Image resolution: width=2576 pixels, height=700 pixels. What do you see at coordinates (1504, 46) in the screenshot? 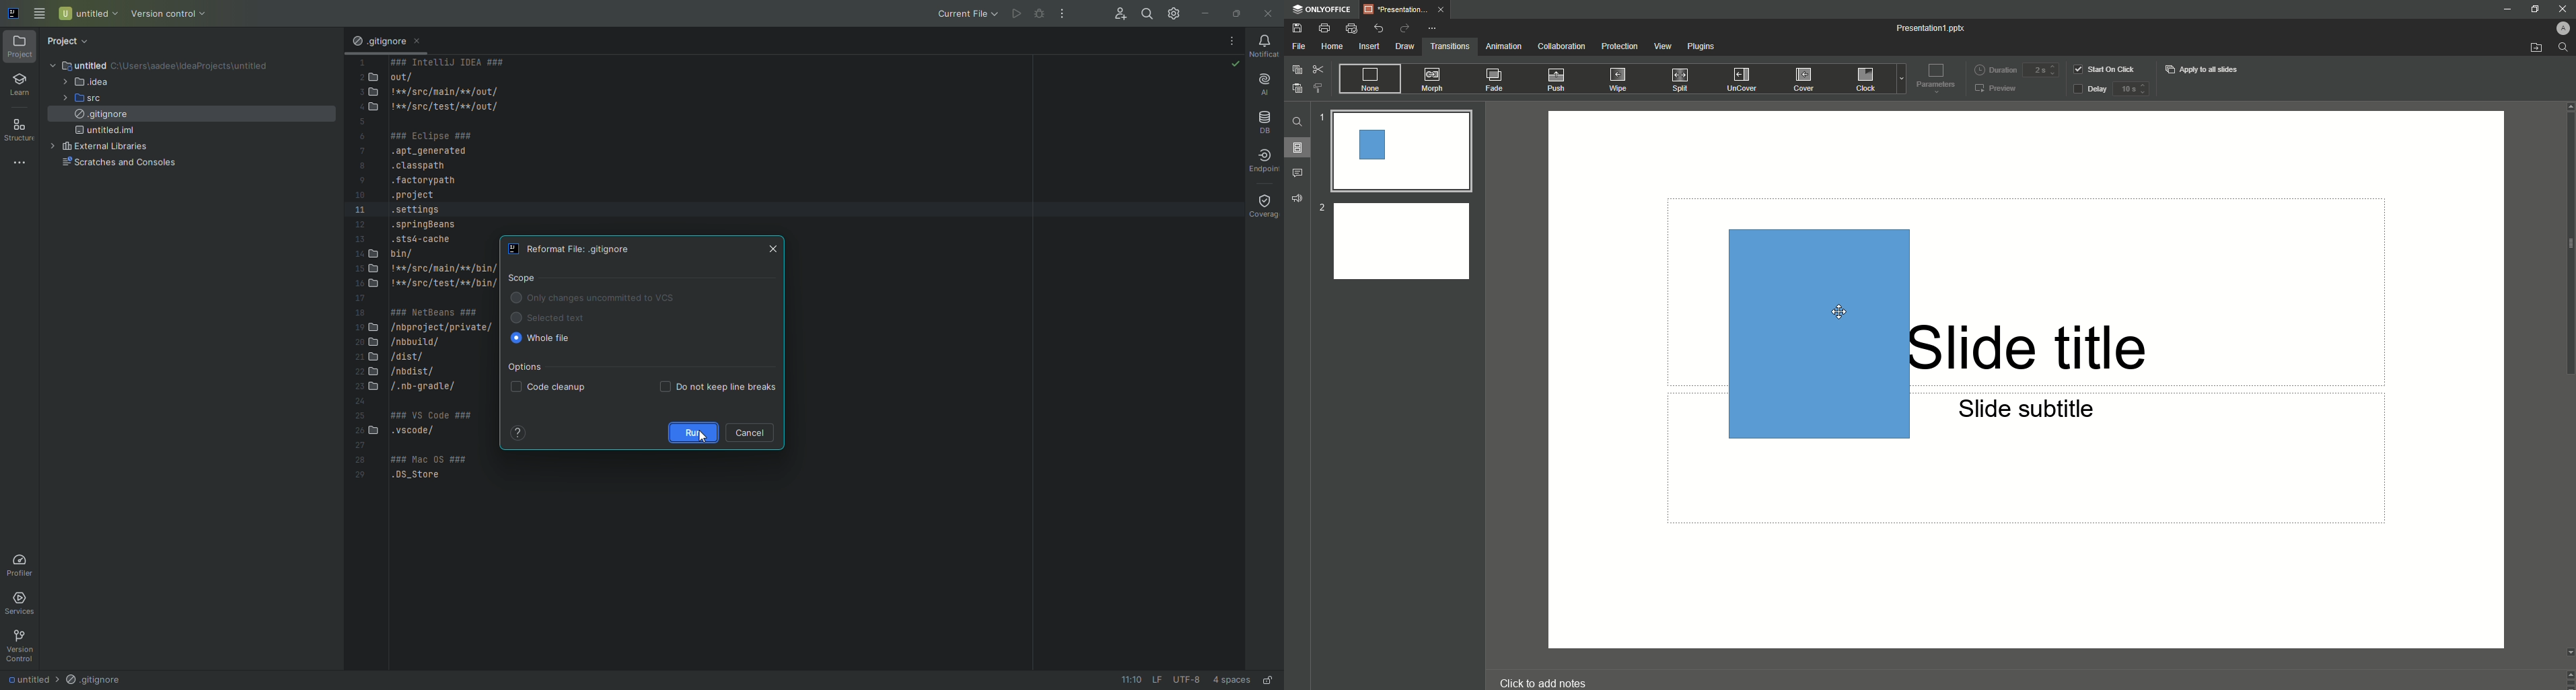
I see `Animation` at bounding box center [1504, 46].